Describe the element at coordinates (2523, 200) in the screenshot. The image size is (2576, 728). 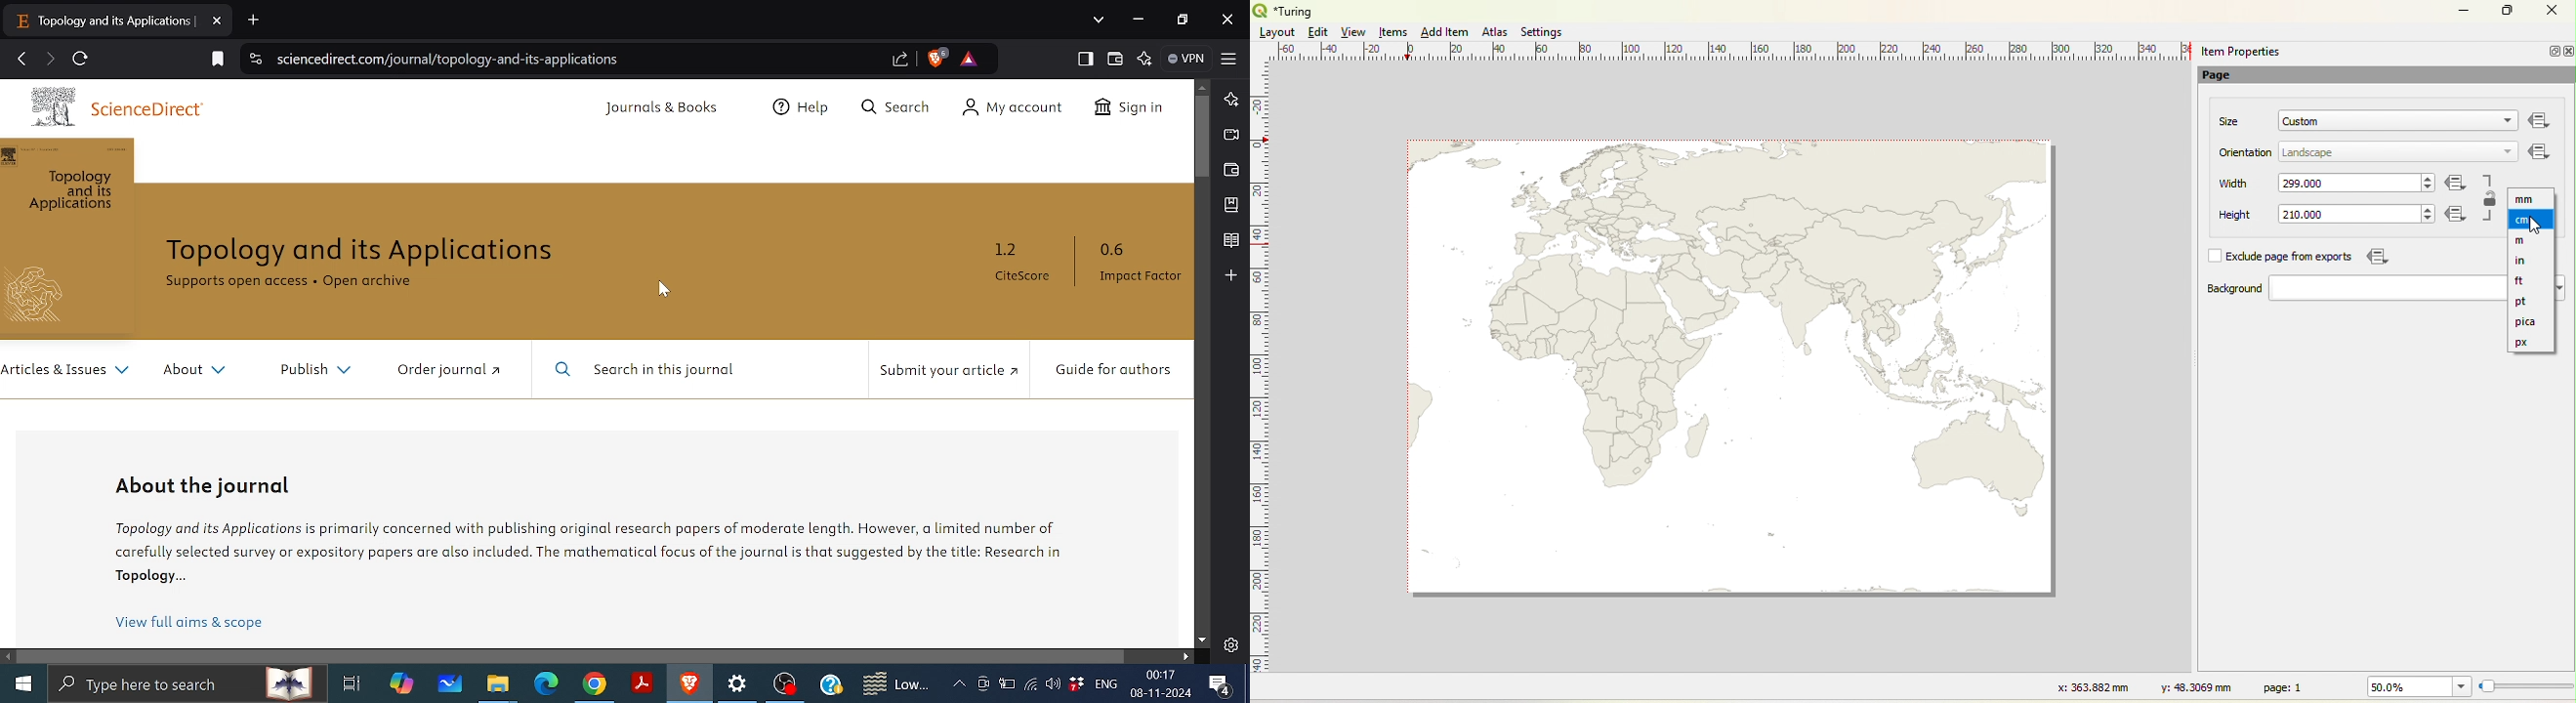
I see `unit` at that location.